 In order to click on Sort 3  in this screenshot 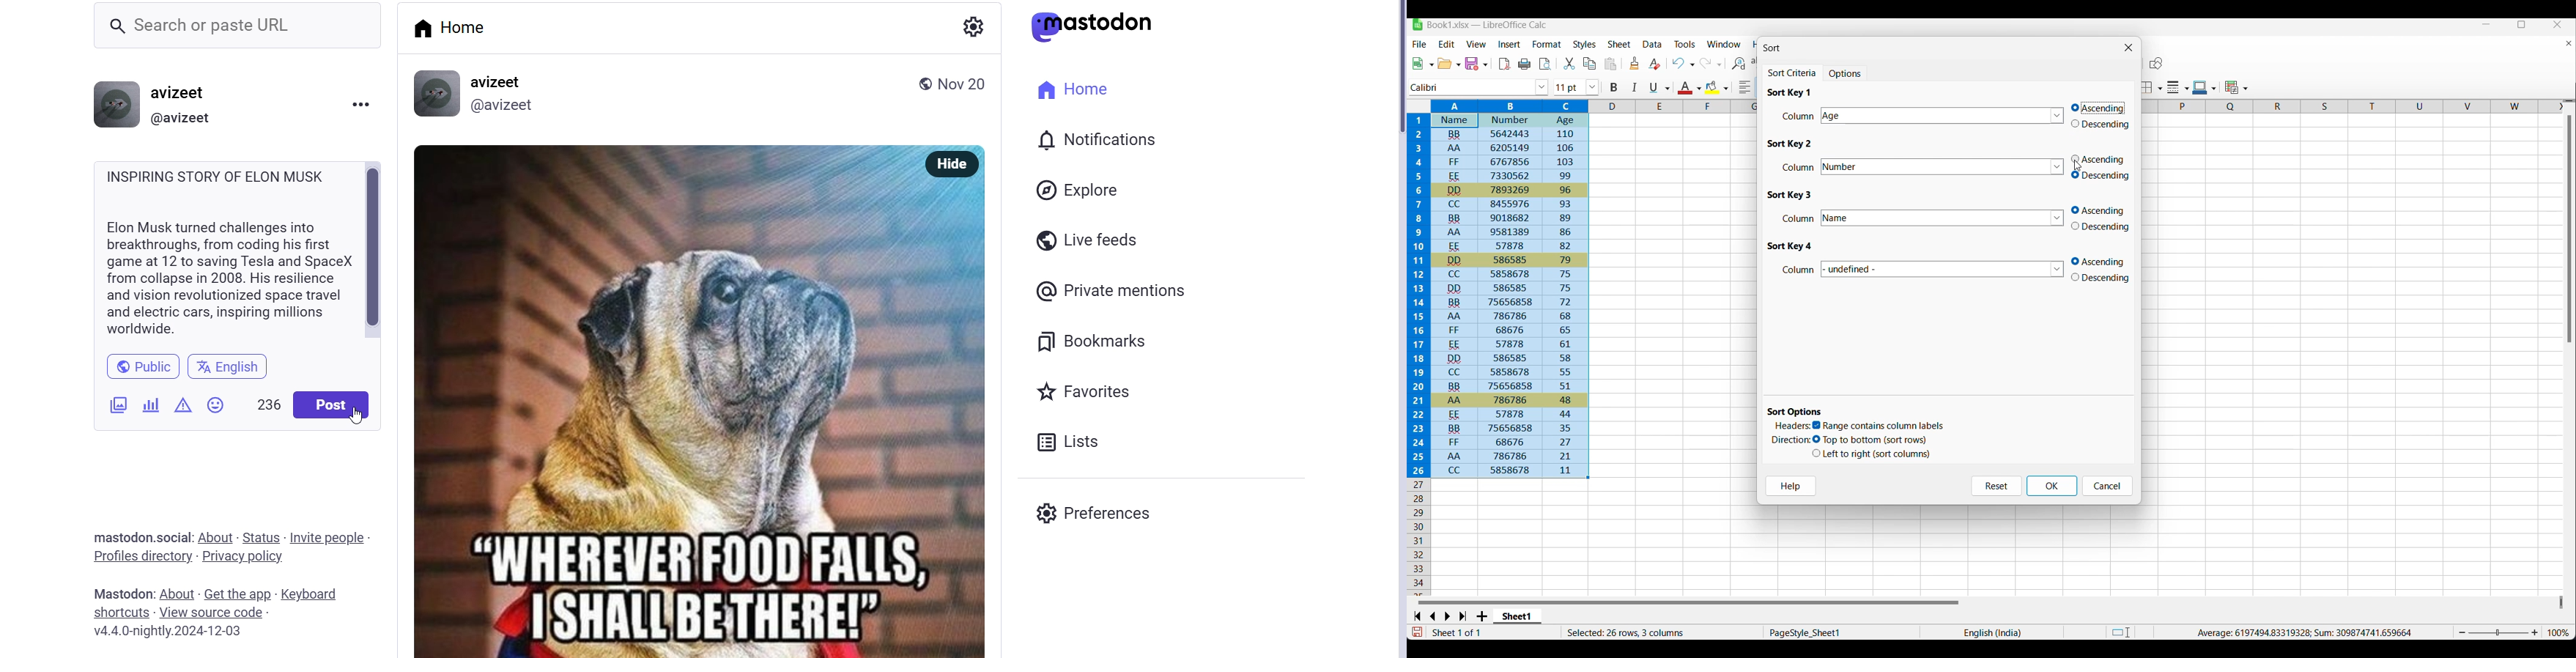, I will do `click(1790, 195)`.